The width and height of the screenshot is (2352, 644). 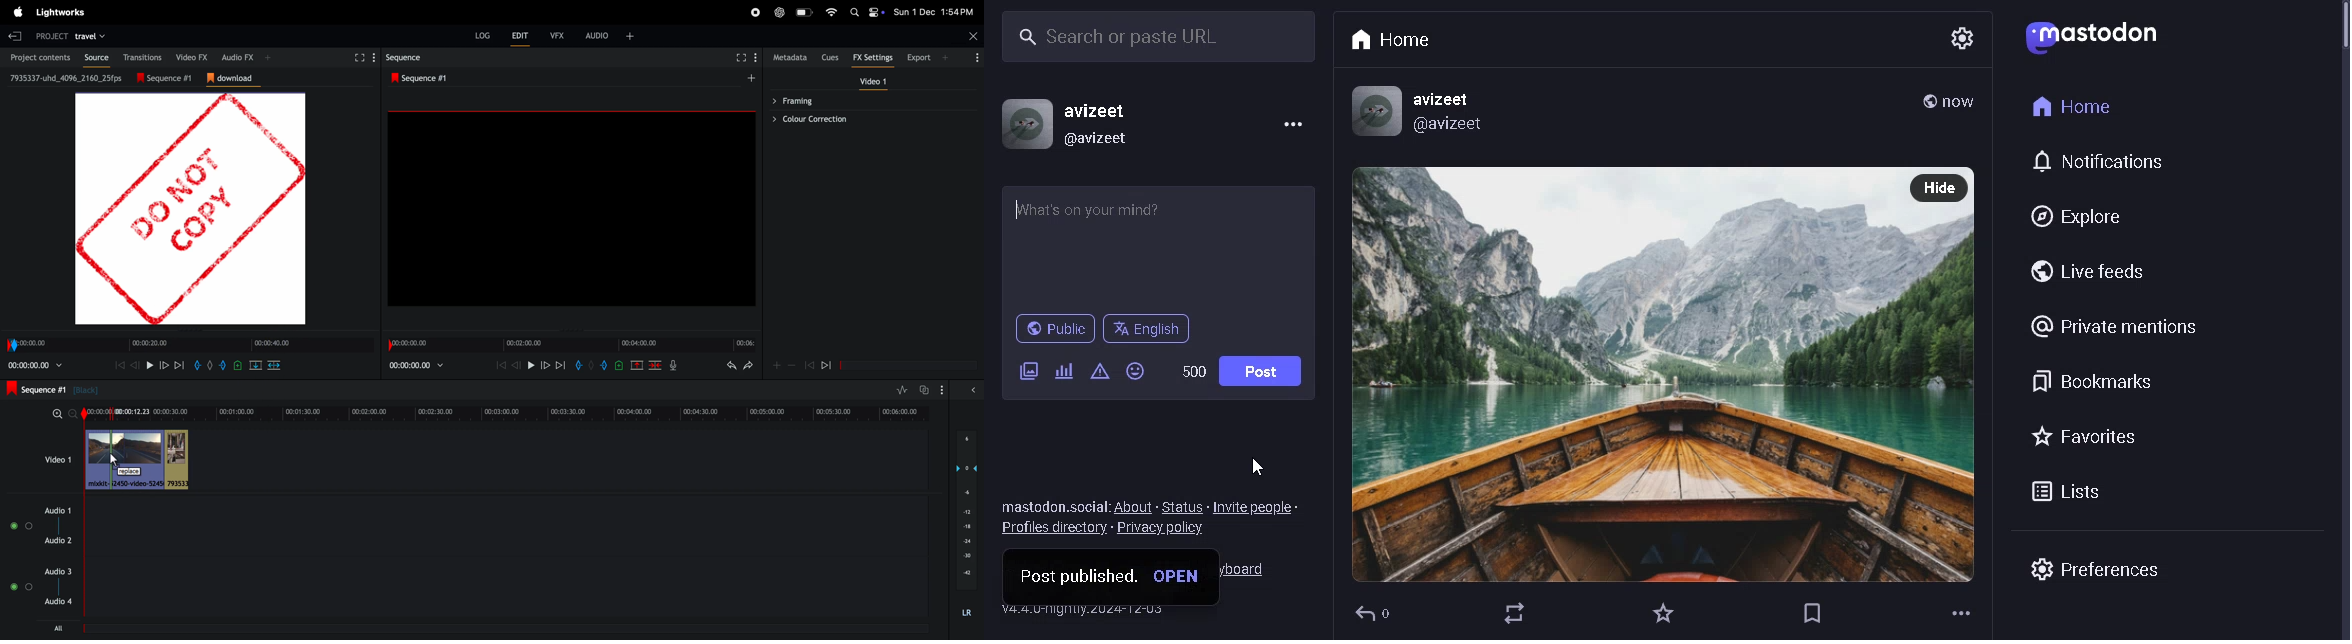 I want to click on bookmarks, so click(x=2096, y=381).